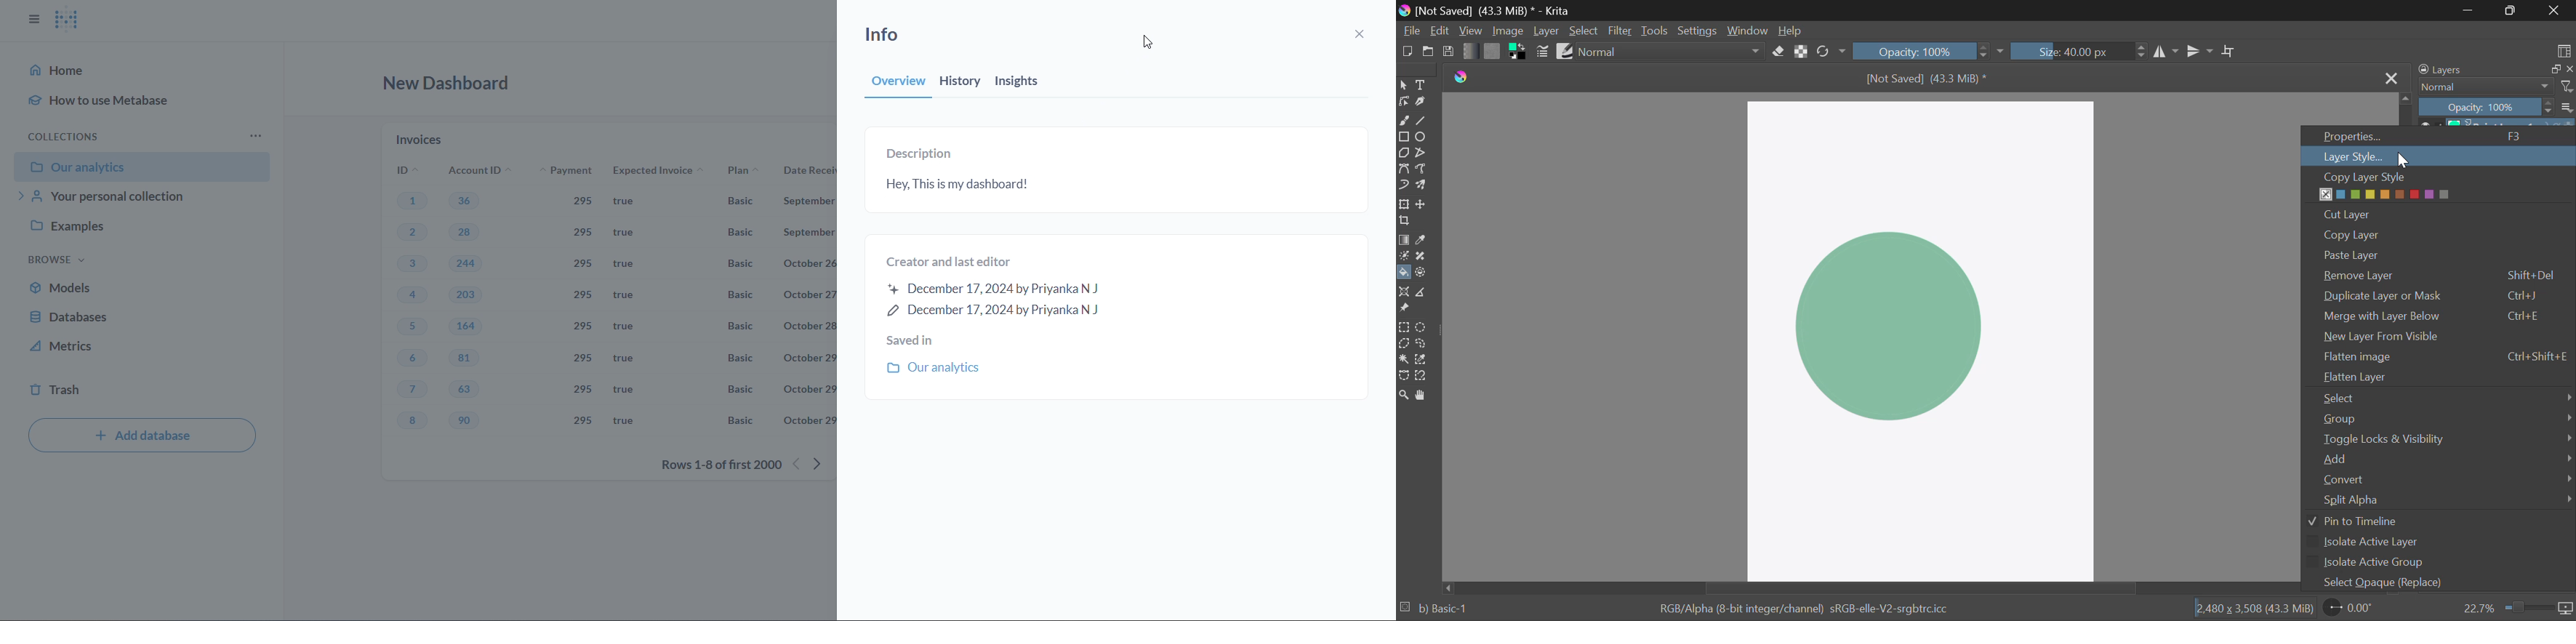  What do you see at coordinates (1404, 168) in the screenshot?
I see `Bezier Curve` at bounding box center [1404, 168].